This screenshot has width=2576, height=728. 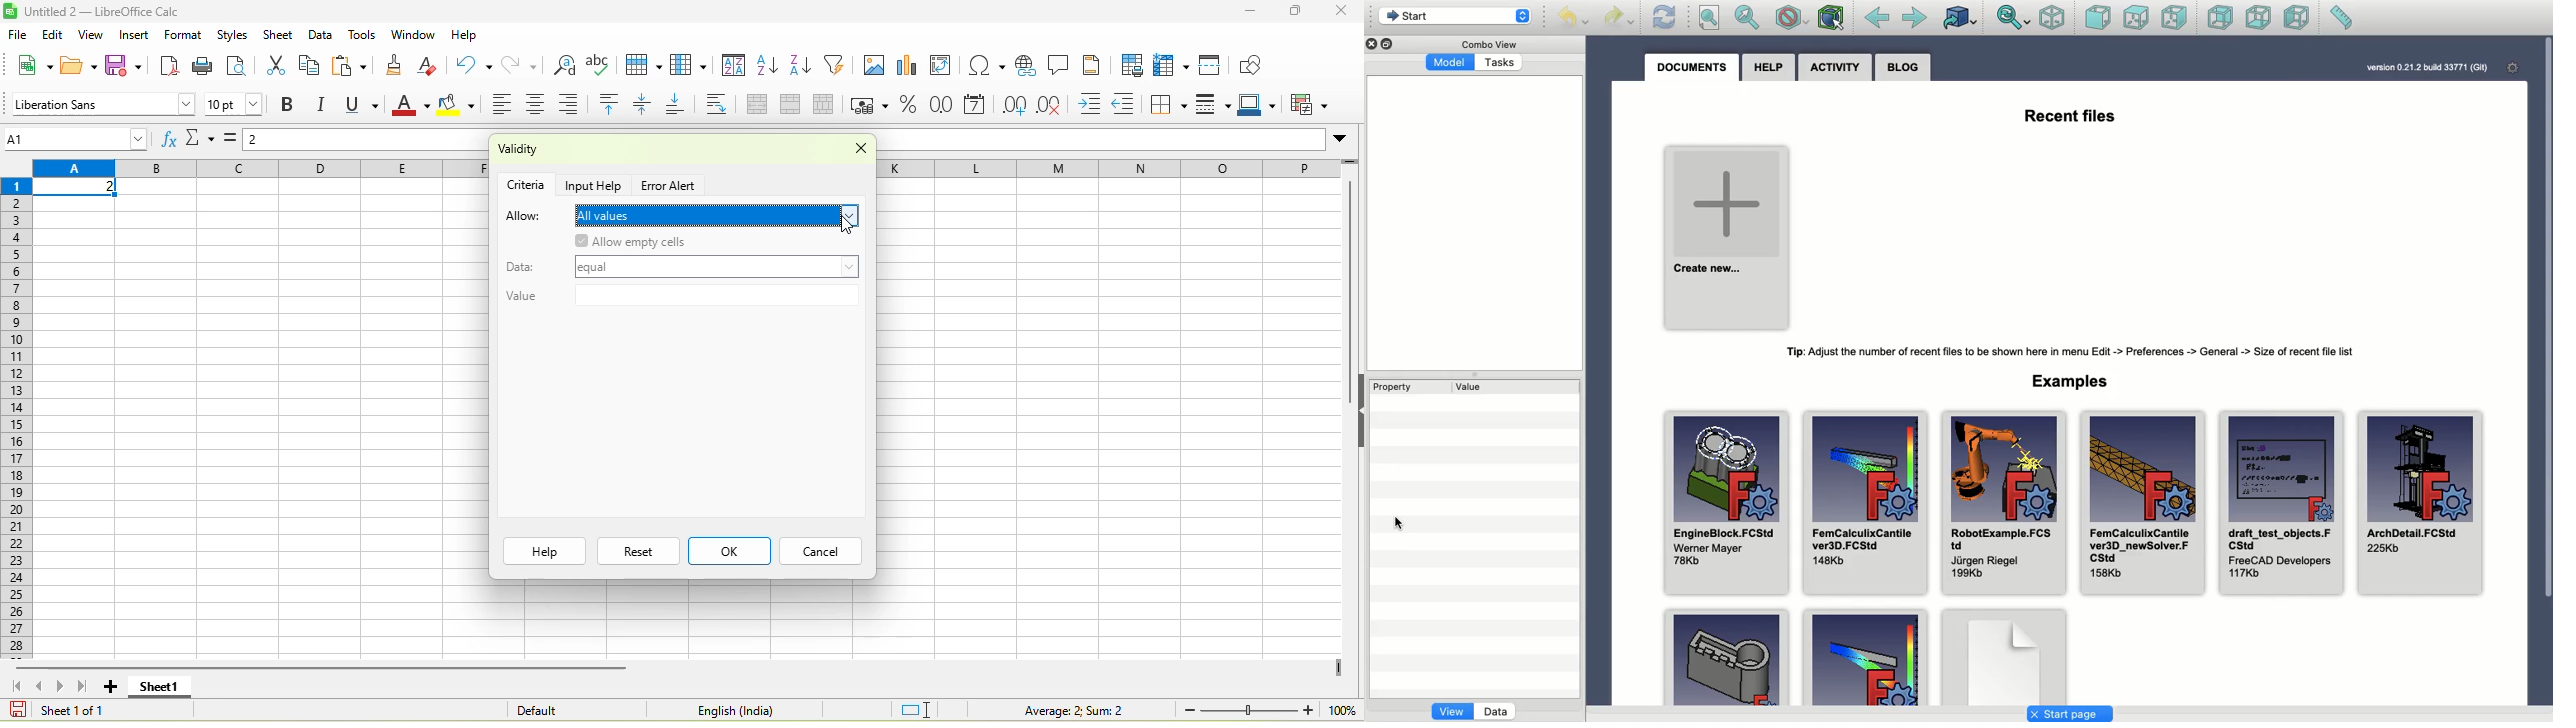 What do you see at coordinates (803, 67) in the screenshot?
I see `sort descending` at bounding box center [803, 67].